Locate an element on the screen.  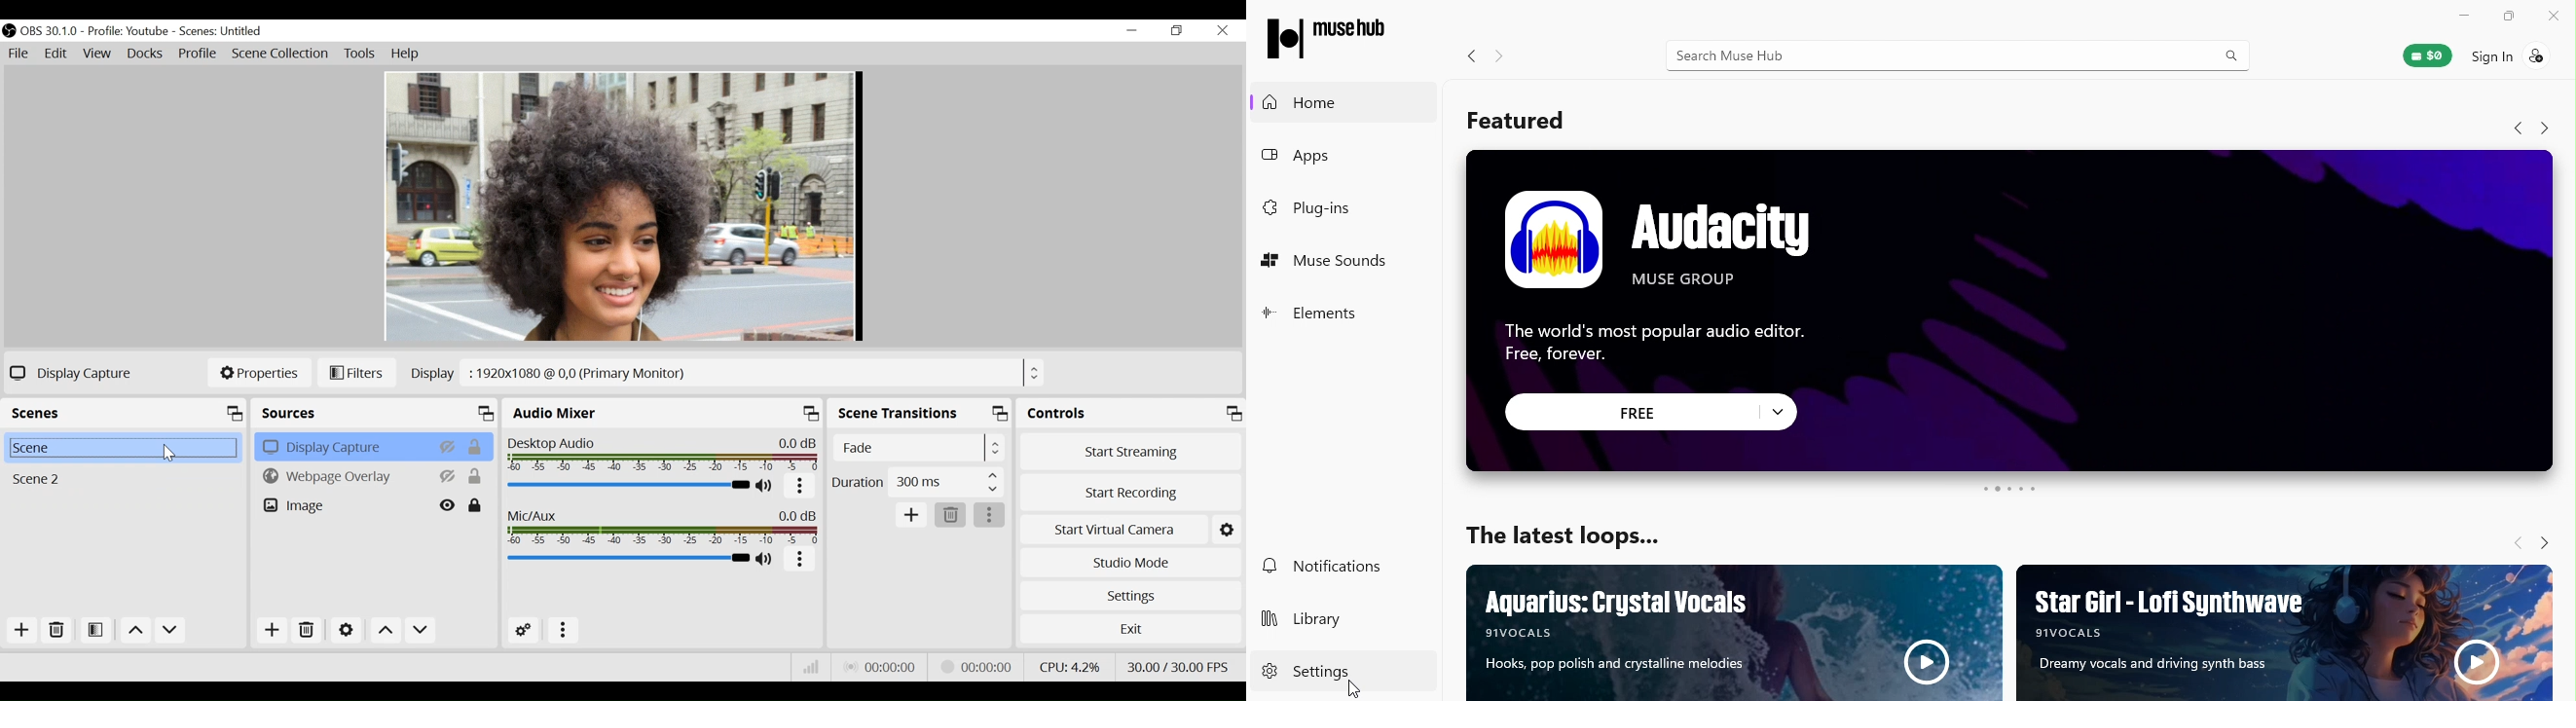
View is located at coordinates (98, 54).